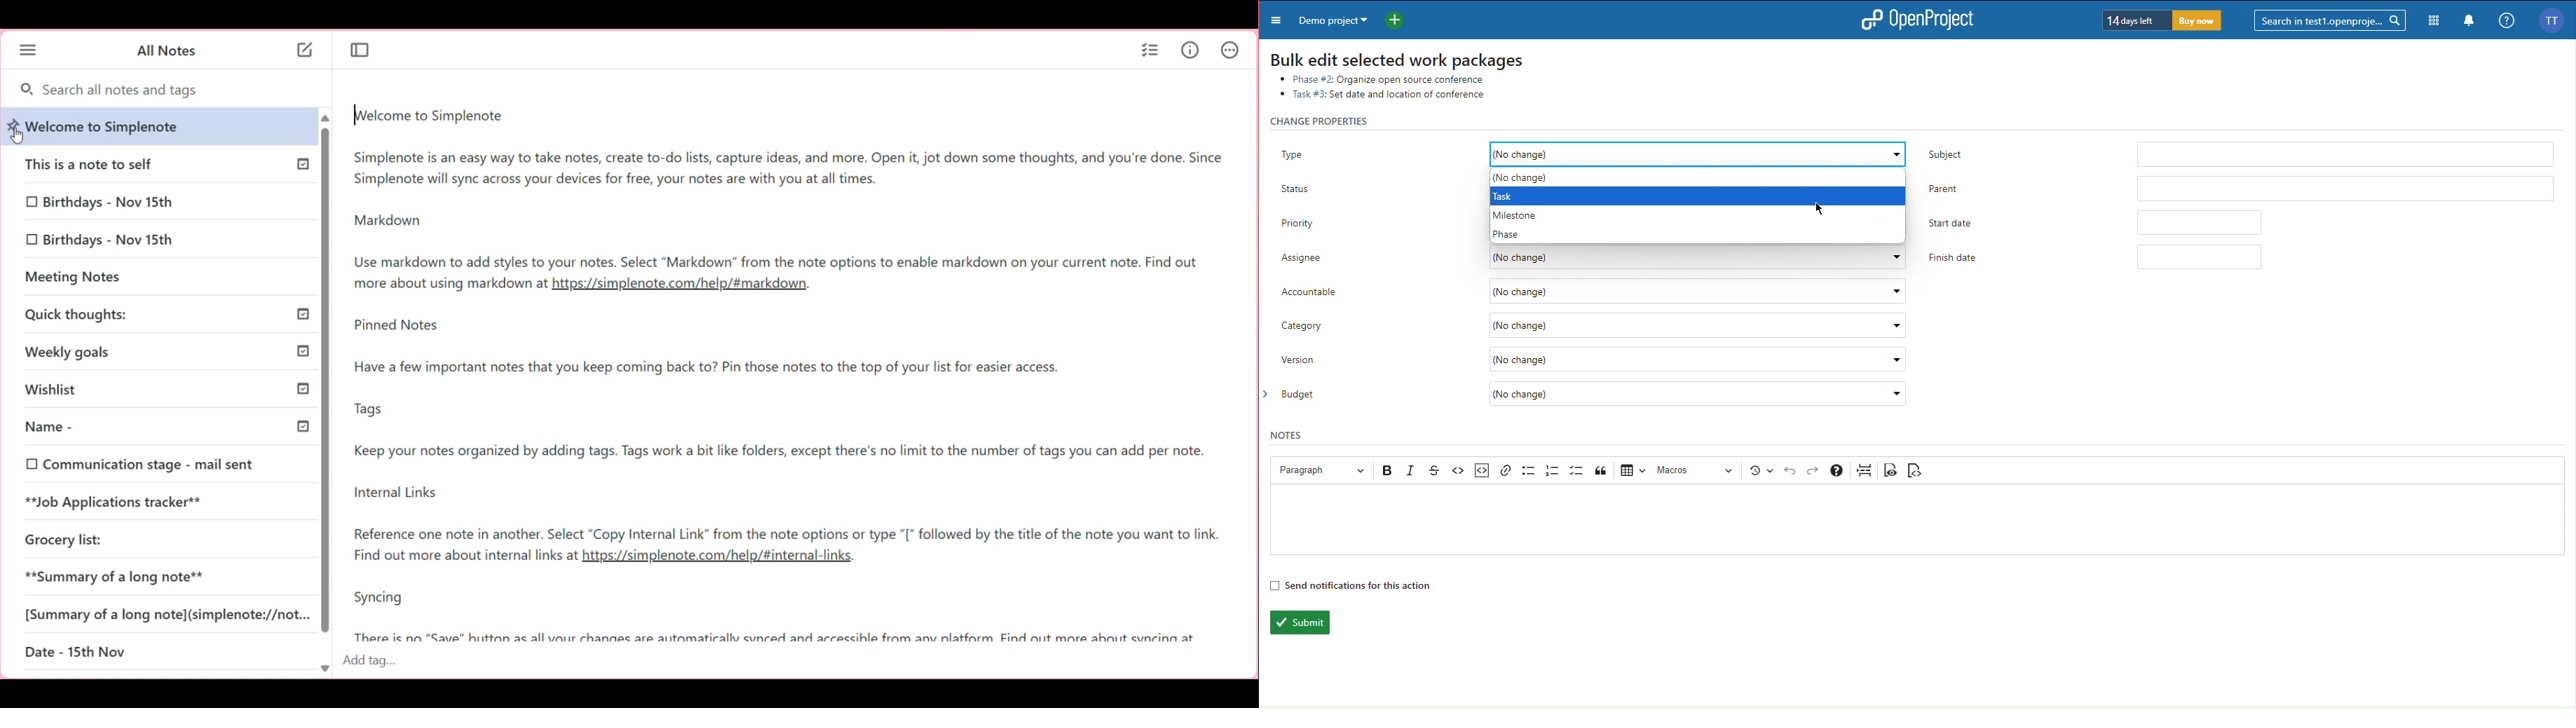 This screenshot has height=728, width=2576. Describe the element at coordinates (1434, 470) in the screenshot. I see `Strikethrough` at that location.